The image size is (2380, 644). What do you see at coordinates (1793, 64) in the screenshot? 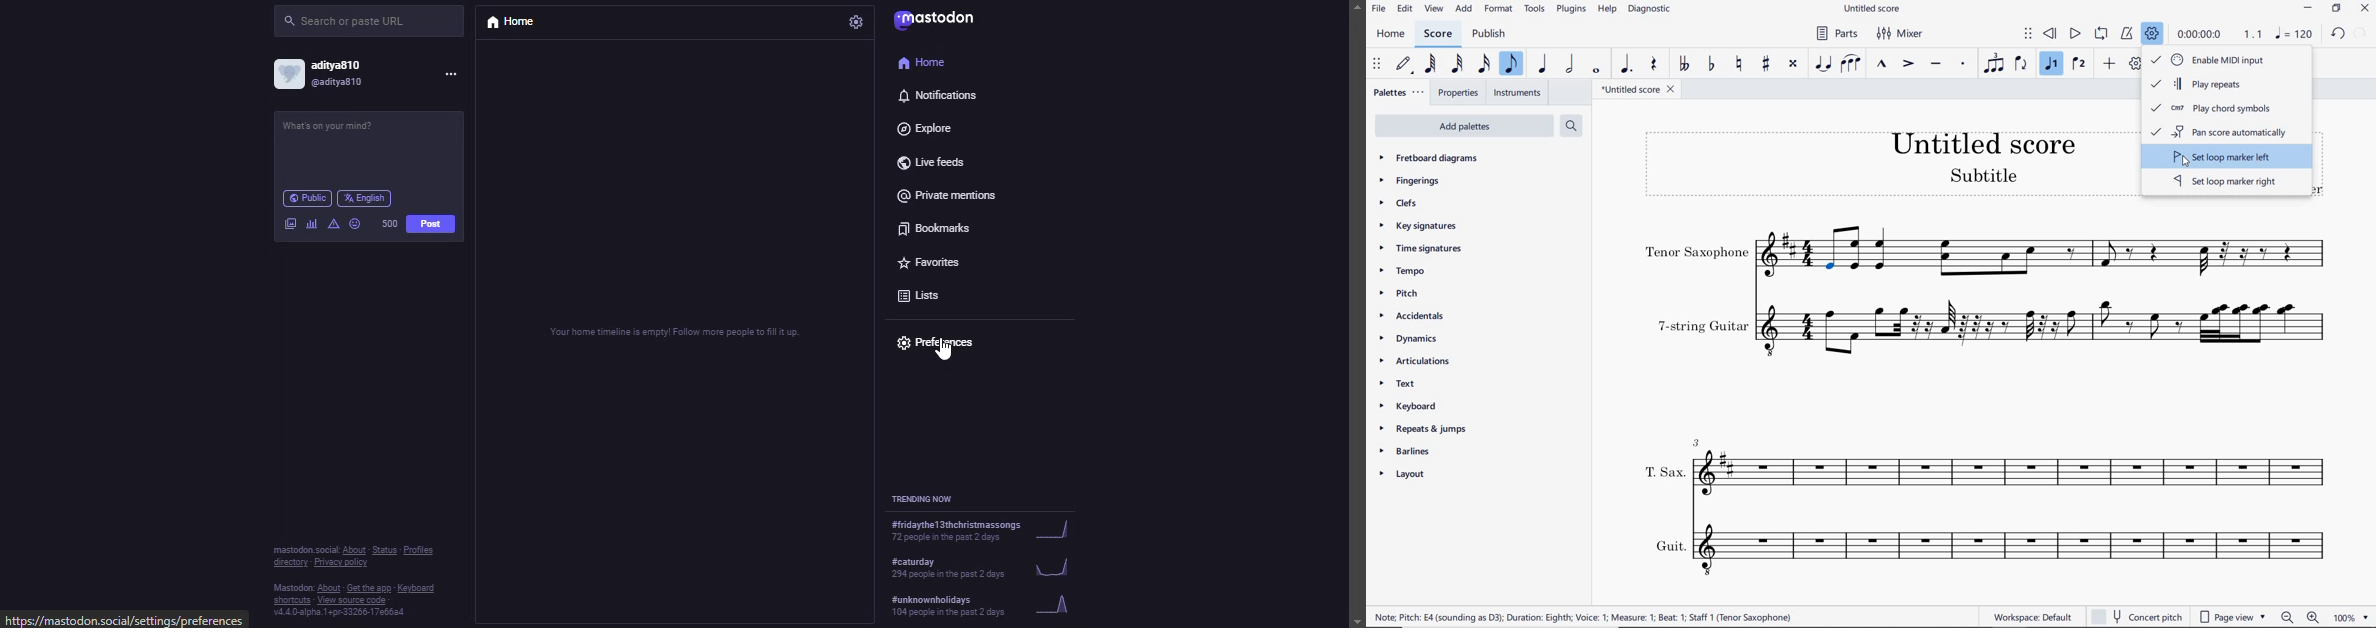
I see `TOGGLE DOUBLE-SHARP` at bounding box center [1793, 64].